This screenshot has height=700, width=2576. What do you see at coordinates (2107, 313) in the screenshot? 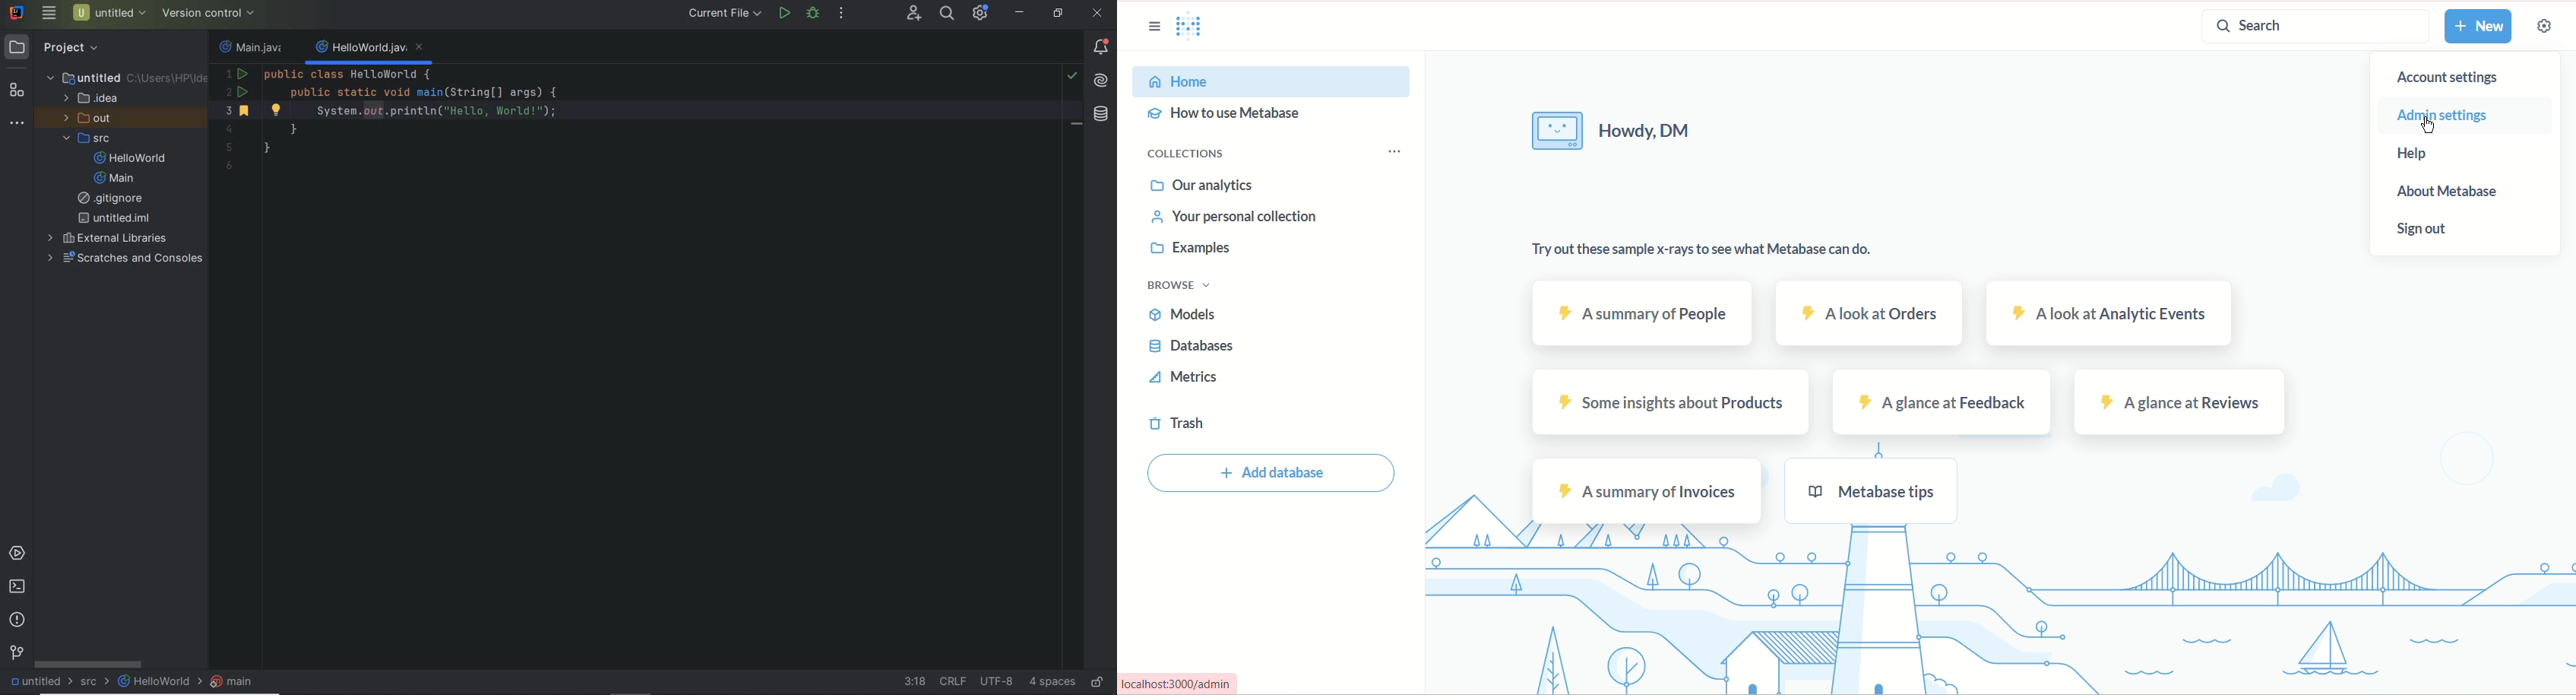
I see `a look at analytic events` at bounding box center [2107, 313].